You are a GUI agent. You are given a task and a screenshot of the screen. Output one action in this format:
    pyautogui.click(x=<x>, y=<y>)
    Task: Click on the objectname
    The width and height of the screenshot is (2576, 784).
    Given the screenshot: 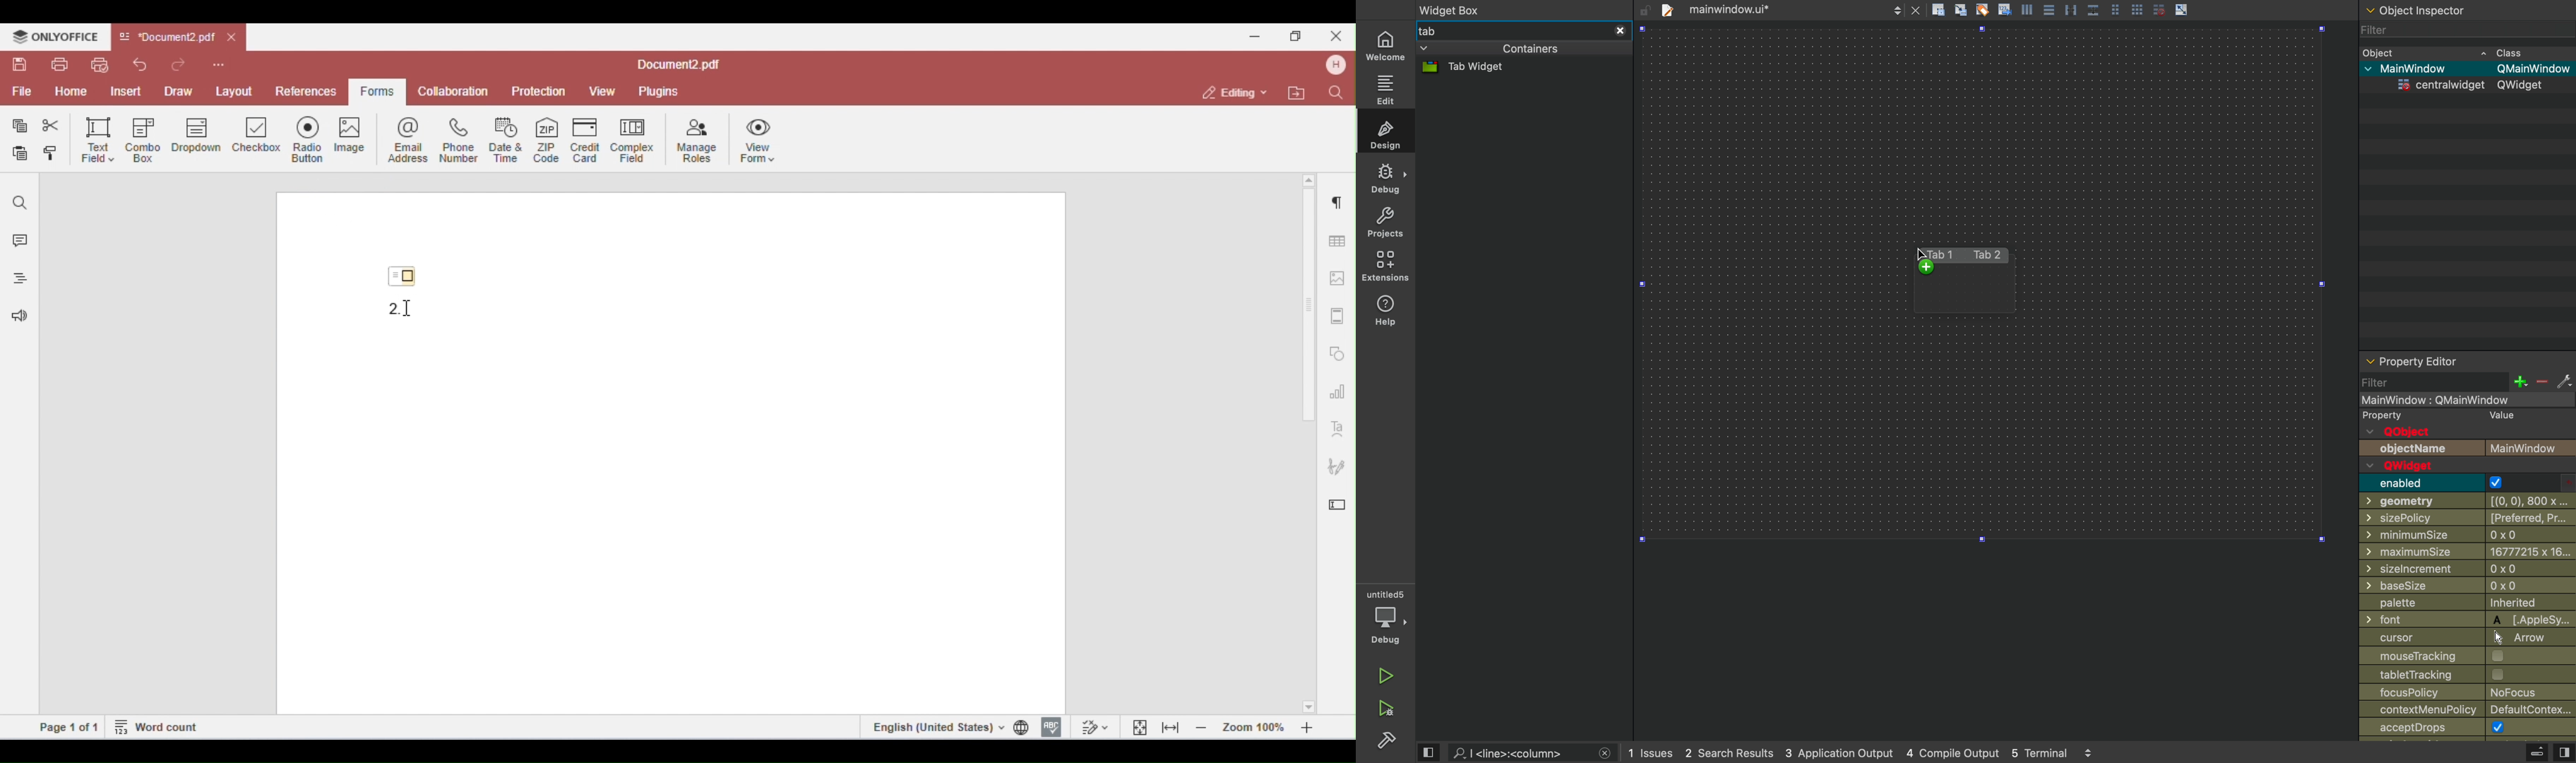 What is the action you would take?
    pyautogui.click(x=2466, y=448)
    